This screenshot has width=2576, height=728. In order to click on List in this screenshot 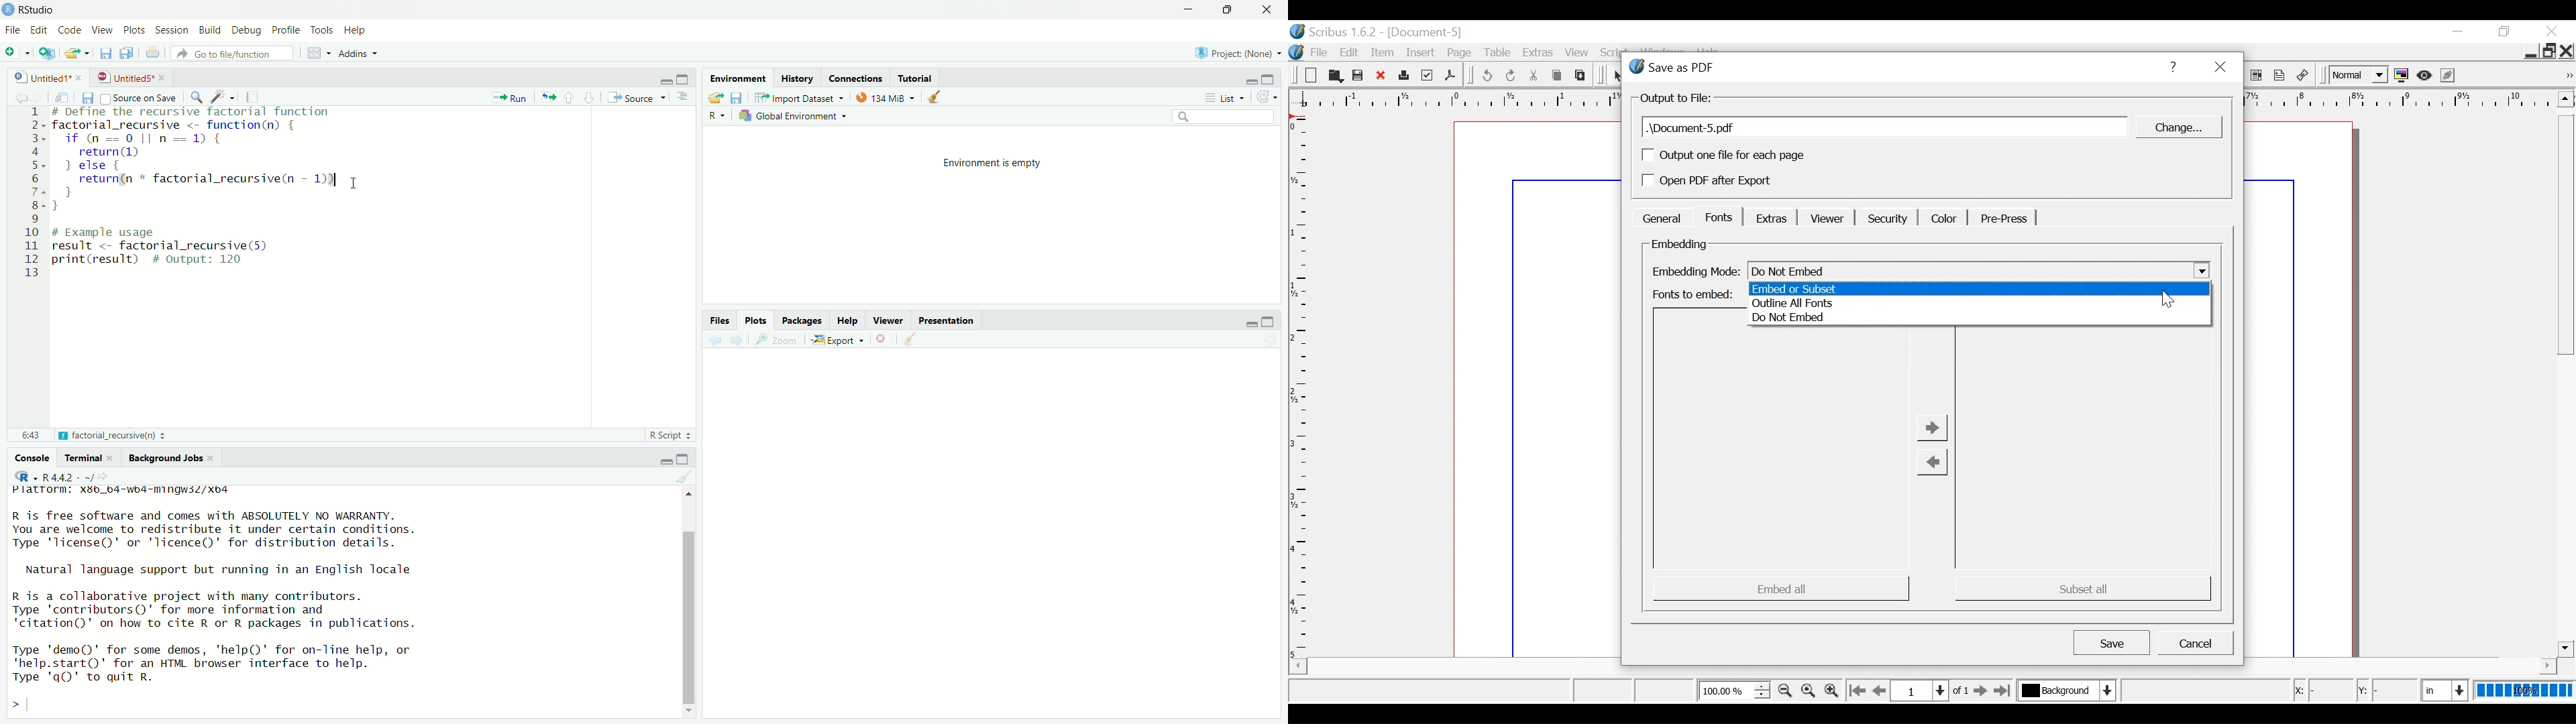, I will do `click(1224, 97)`.